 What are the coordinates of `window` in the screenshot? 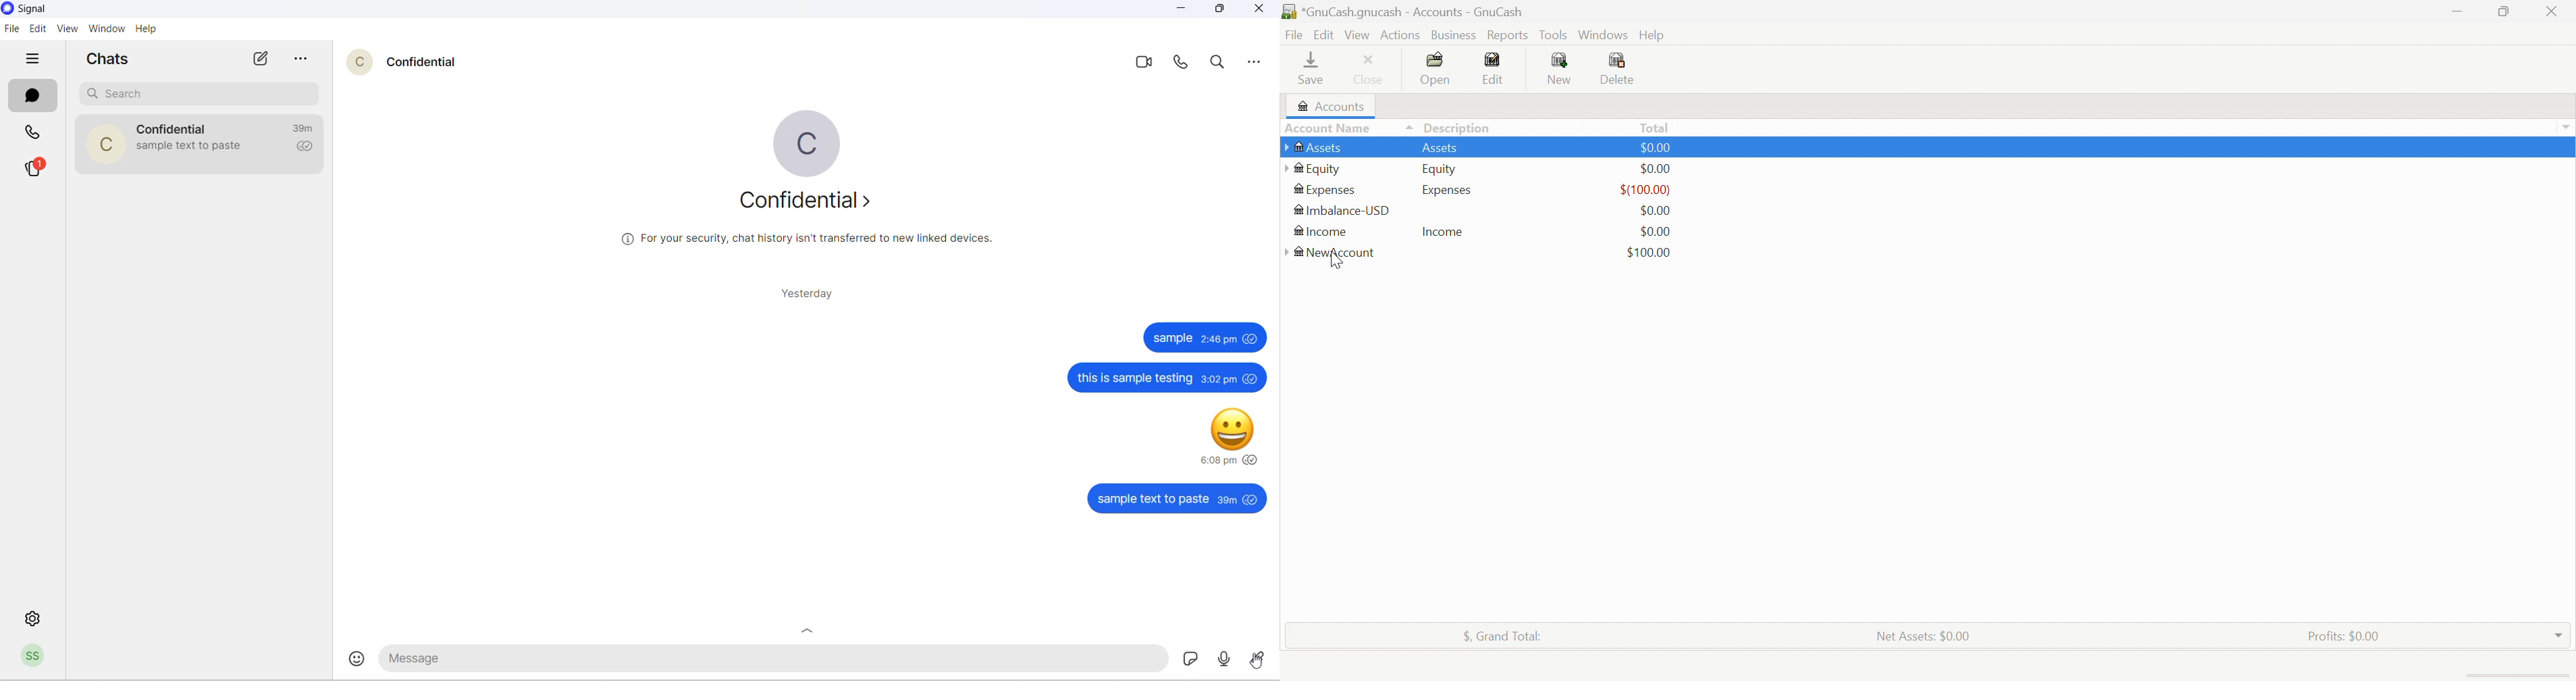 It's located at (106, 29).